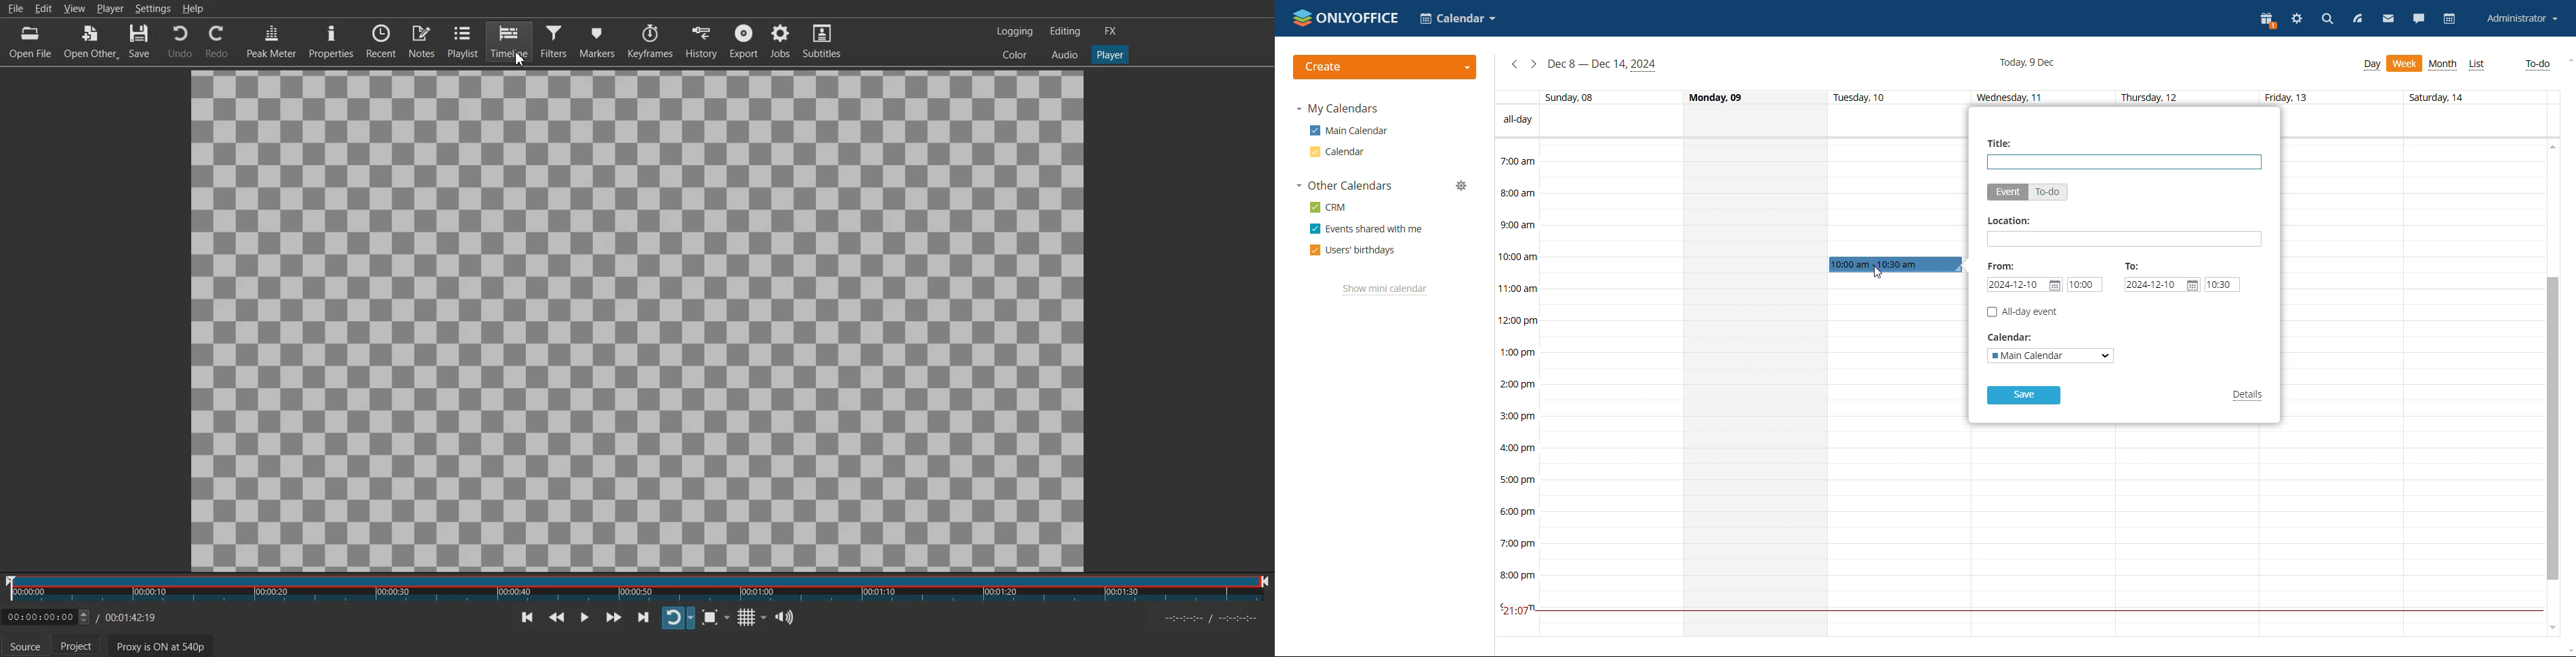 The width and height of the screenshot is (2576, 672). Describe the element at coordinates (2162, 284) in the screenshot. I see `end date` at that location.